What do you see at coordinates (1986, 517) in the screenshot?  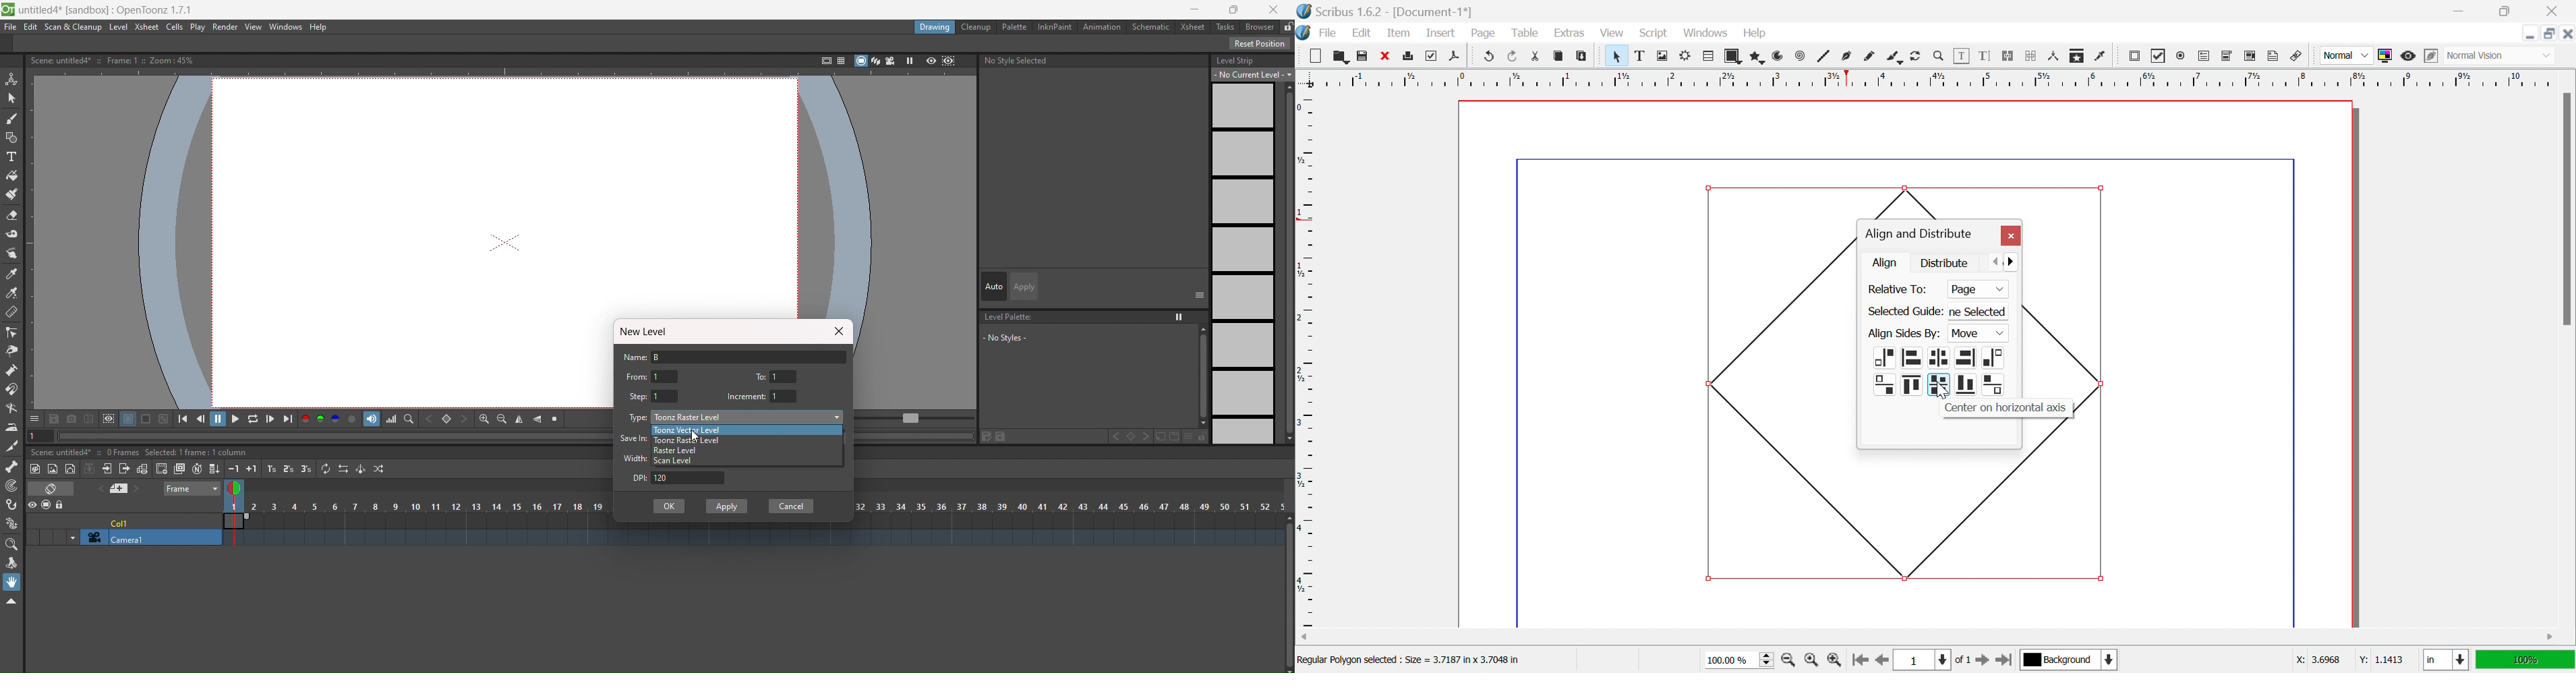 I see `shape` at bounding box center [1986, 517].